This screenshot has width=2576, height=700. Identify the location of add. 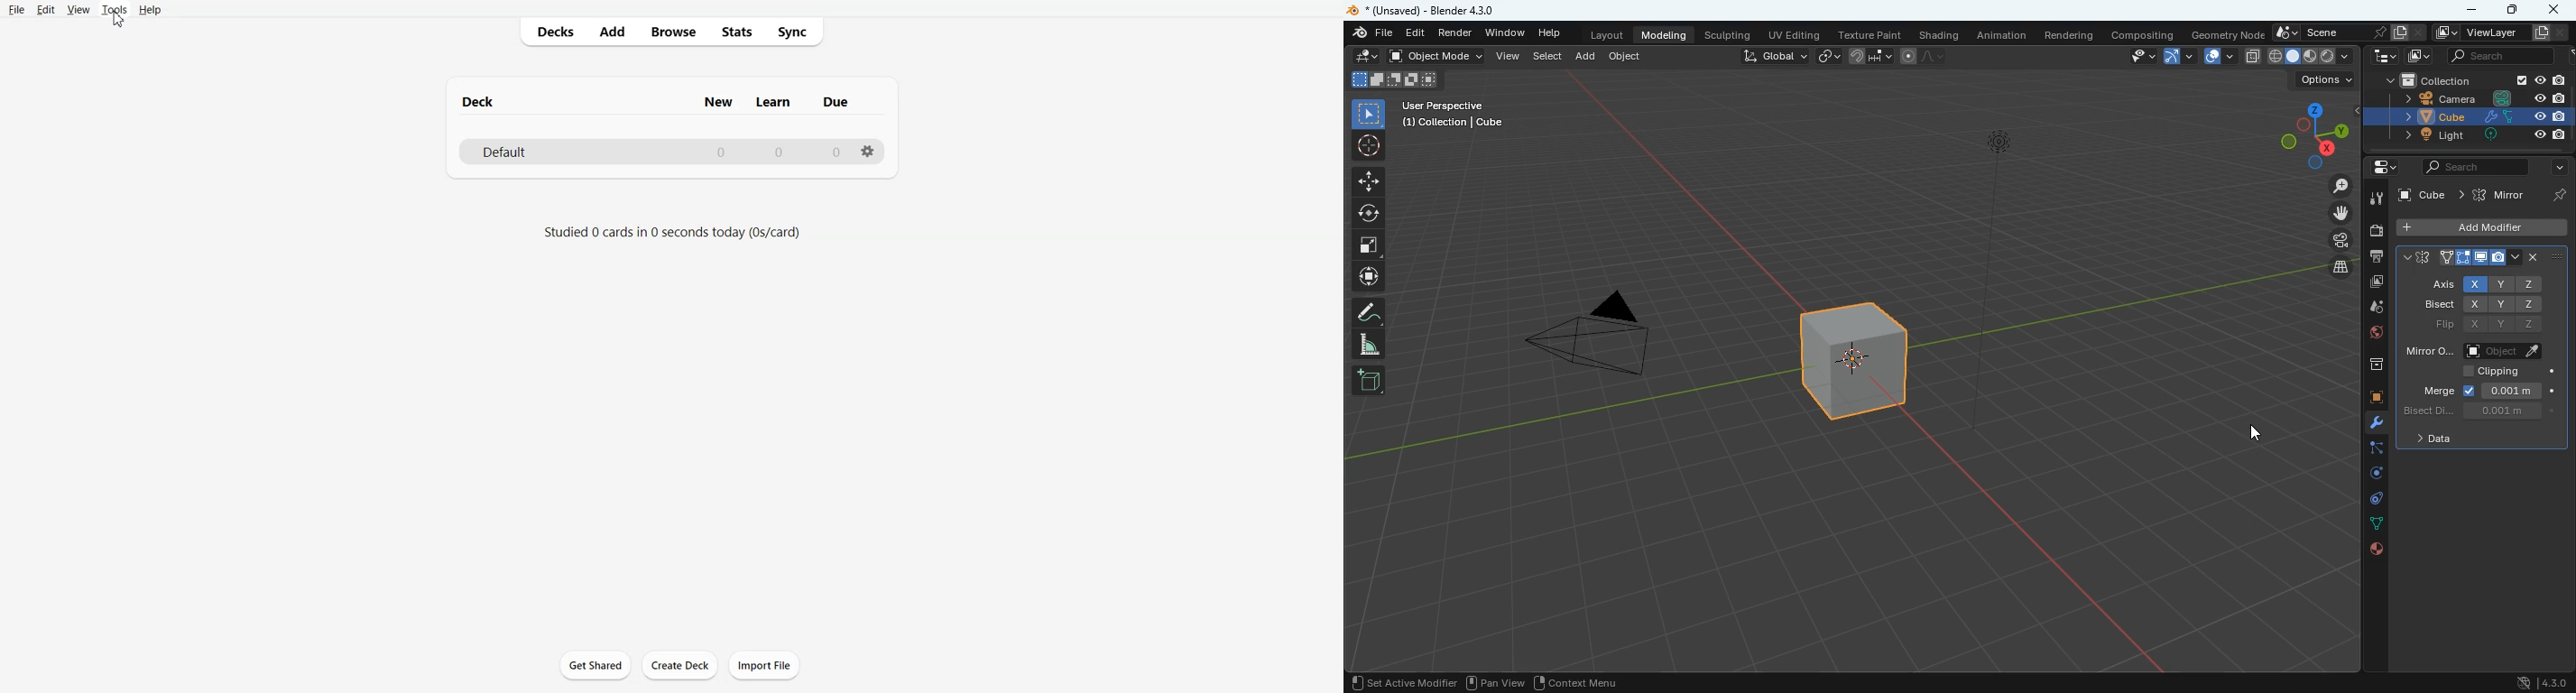
(1368, 381).